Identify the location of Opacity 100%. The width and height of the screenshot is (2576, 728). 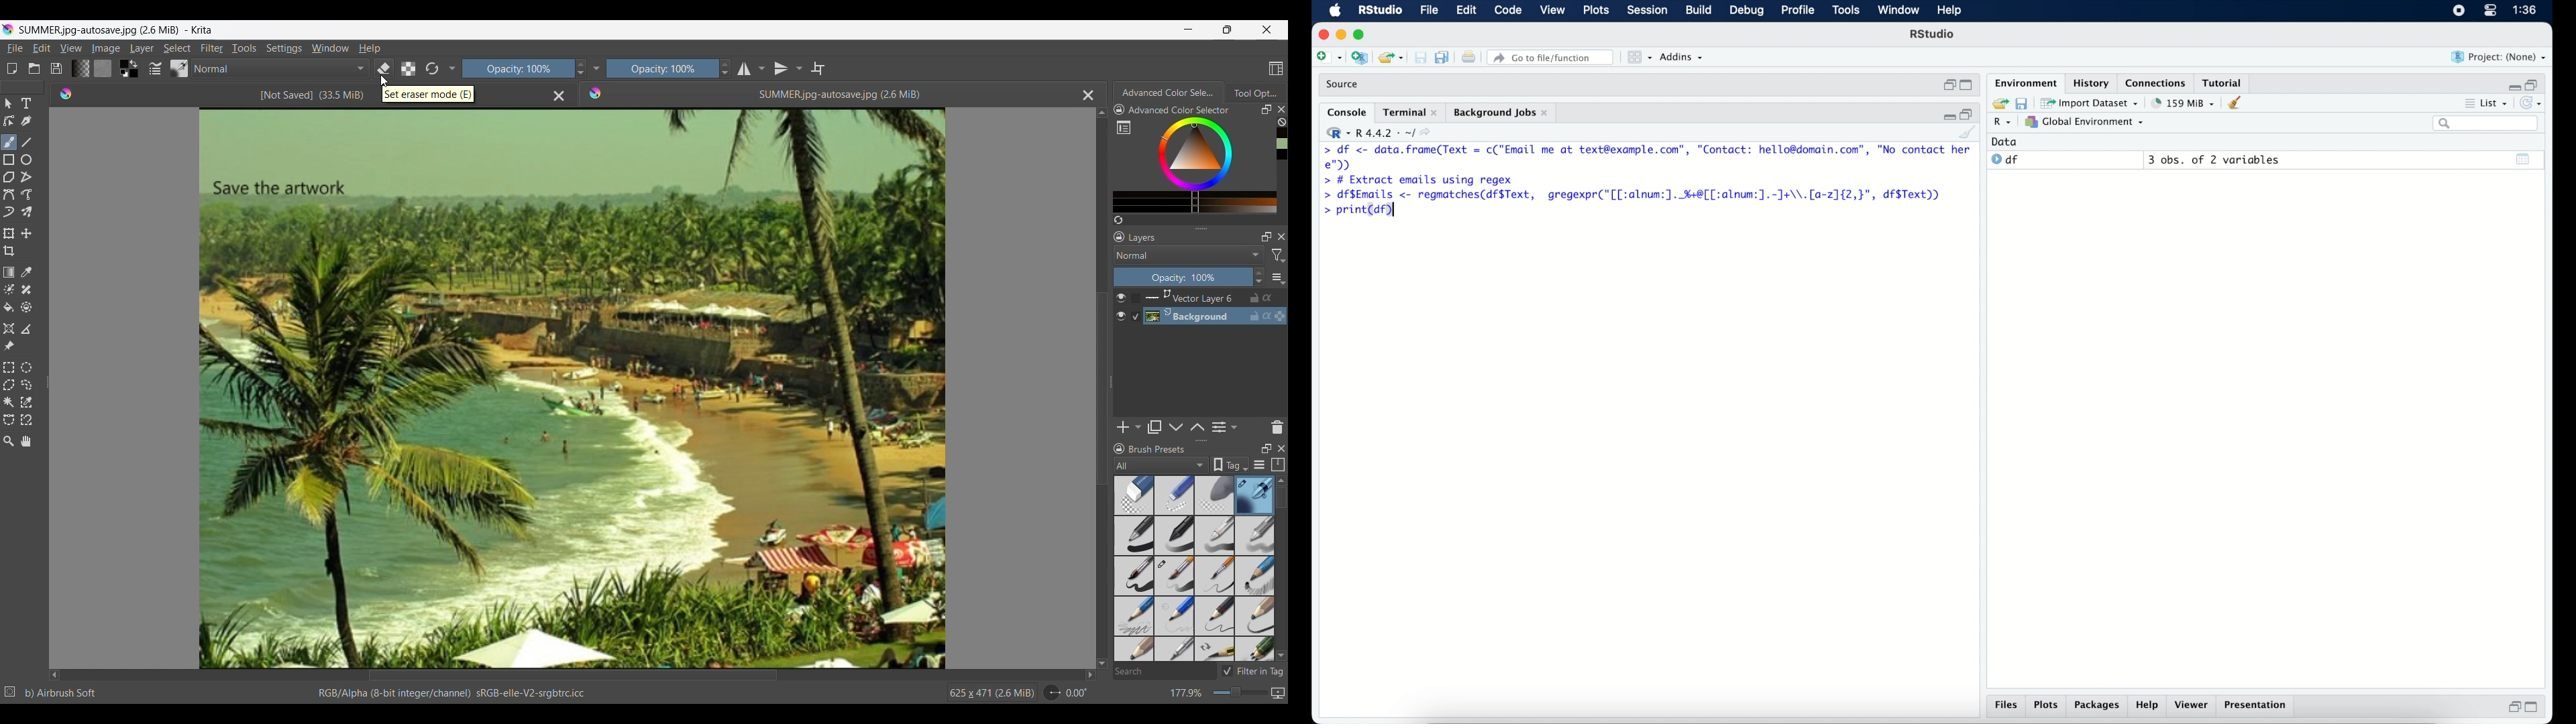
(515, 69).